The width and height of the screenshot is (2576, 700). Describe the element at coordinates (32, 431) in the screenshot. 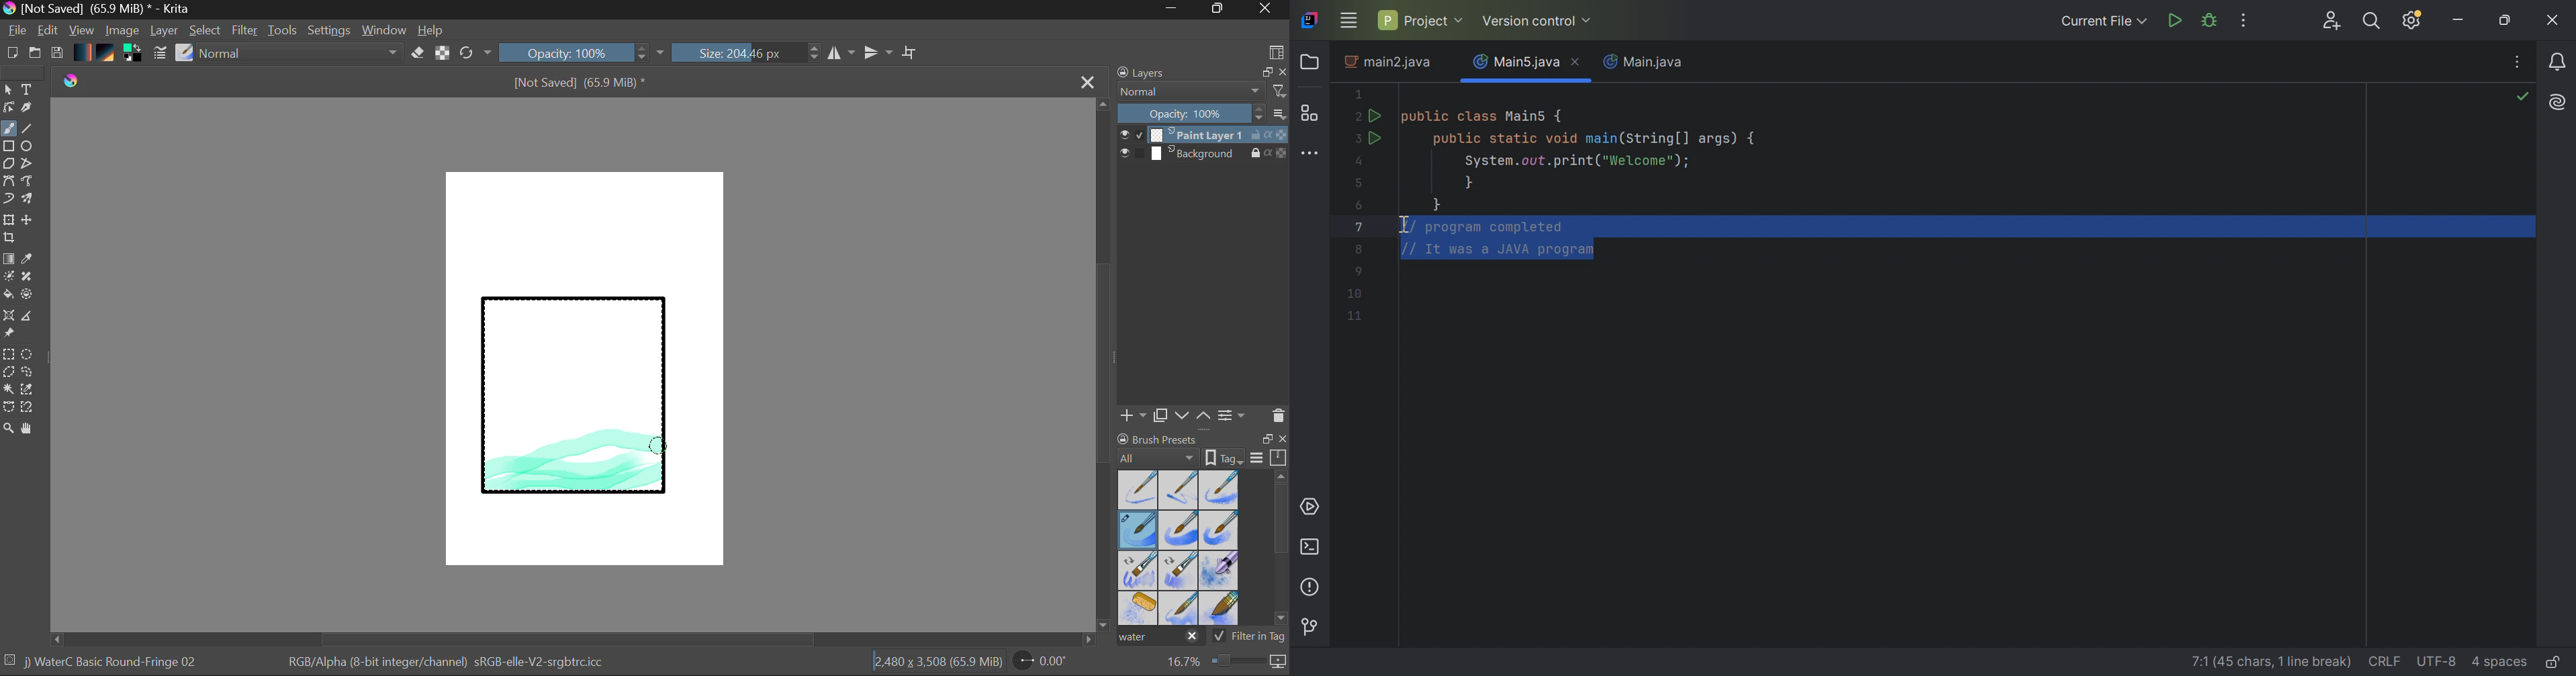

I see `Pan` at that location.